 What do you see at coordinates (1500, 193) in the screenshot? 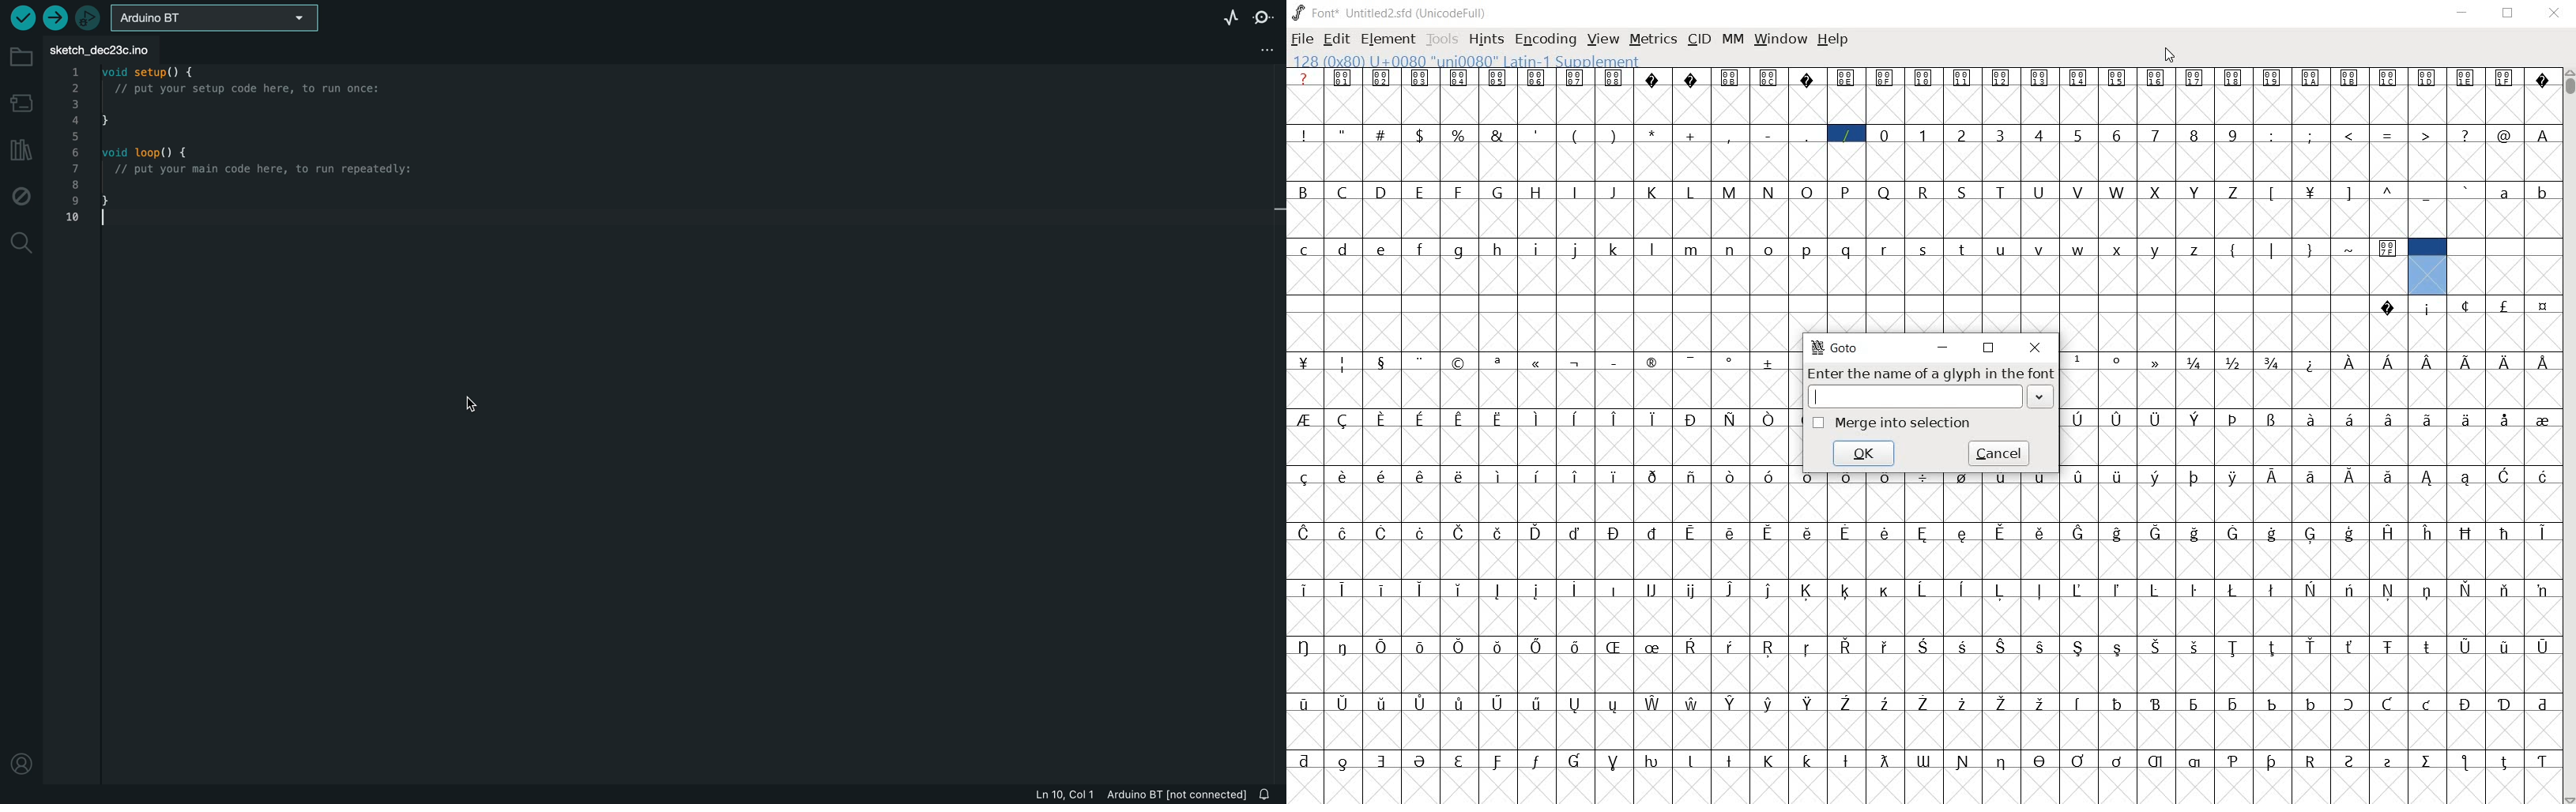
I see `G` at bounding box center [1500, 193].